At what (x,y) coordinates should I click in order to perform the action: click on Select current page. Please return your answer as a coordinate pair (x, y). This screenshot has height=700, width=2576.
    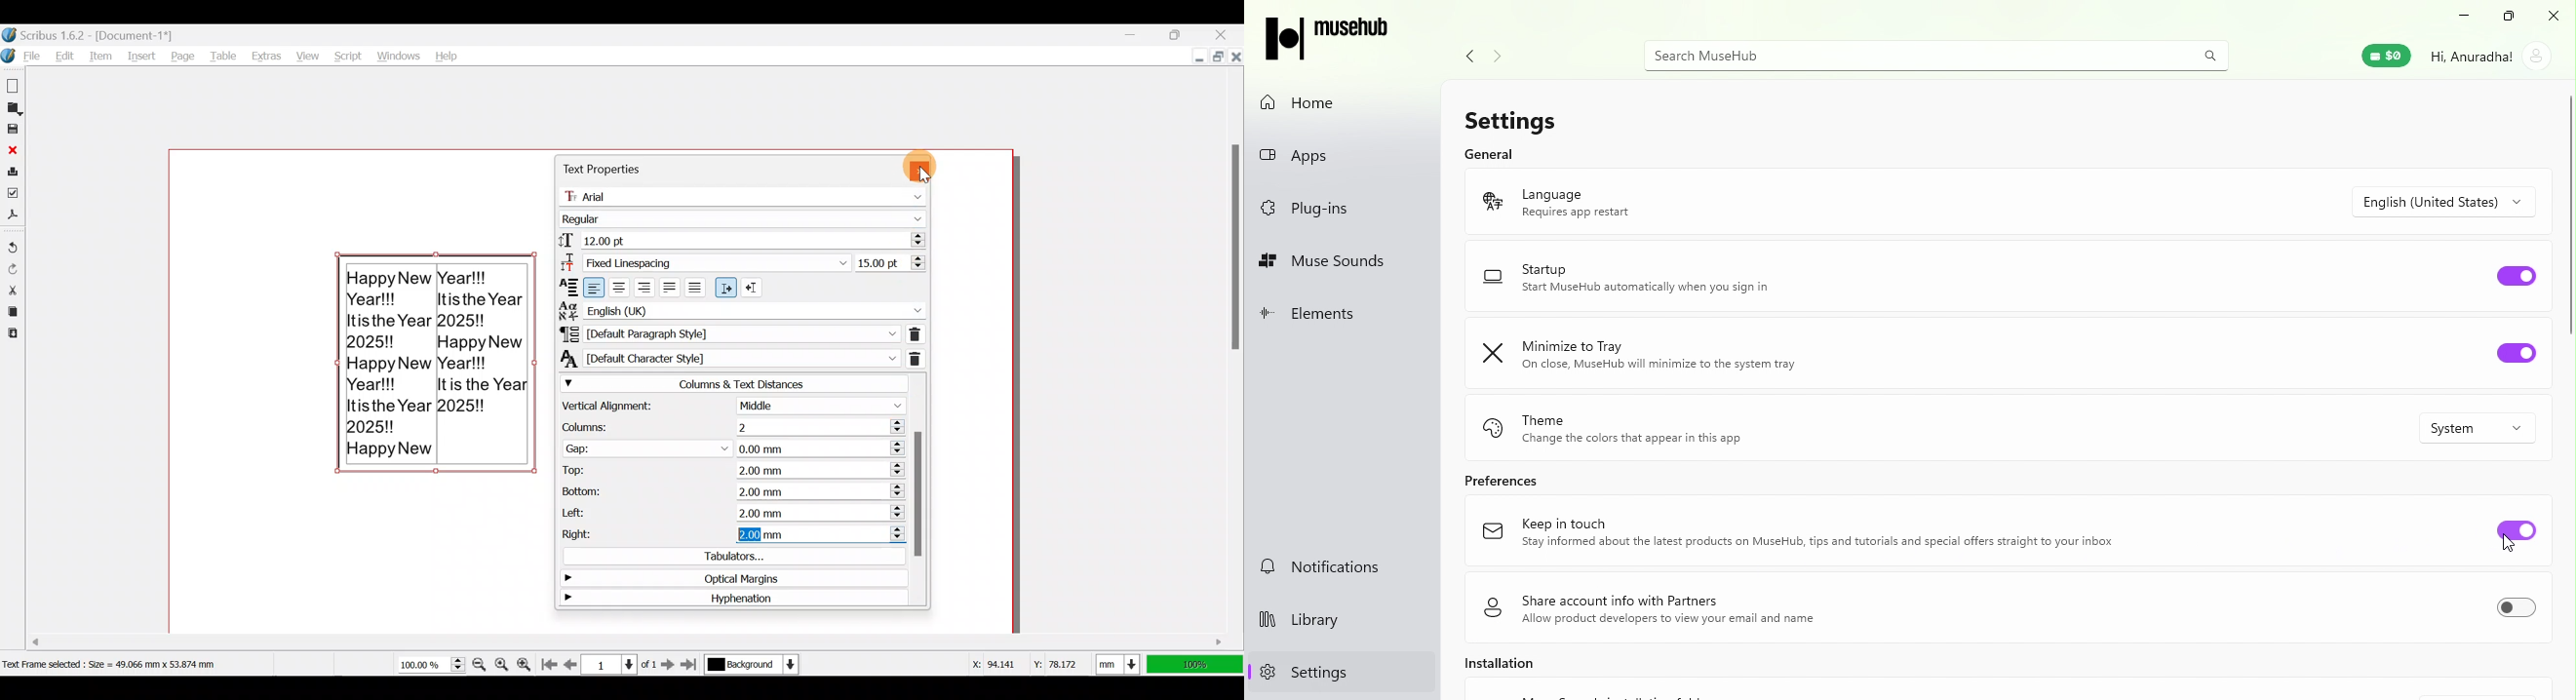
    Looking at the image, I should click on (618, 663).